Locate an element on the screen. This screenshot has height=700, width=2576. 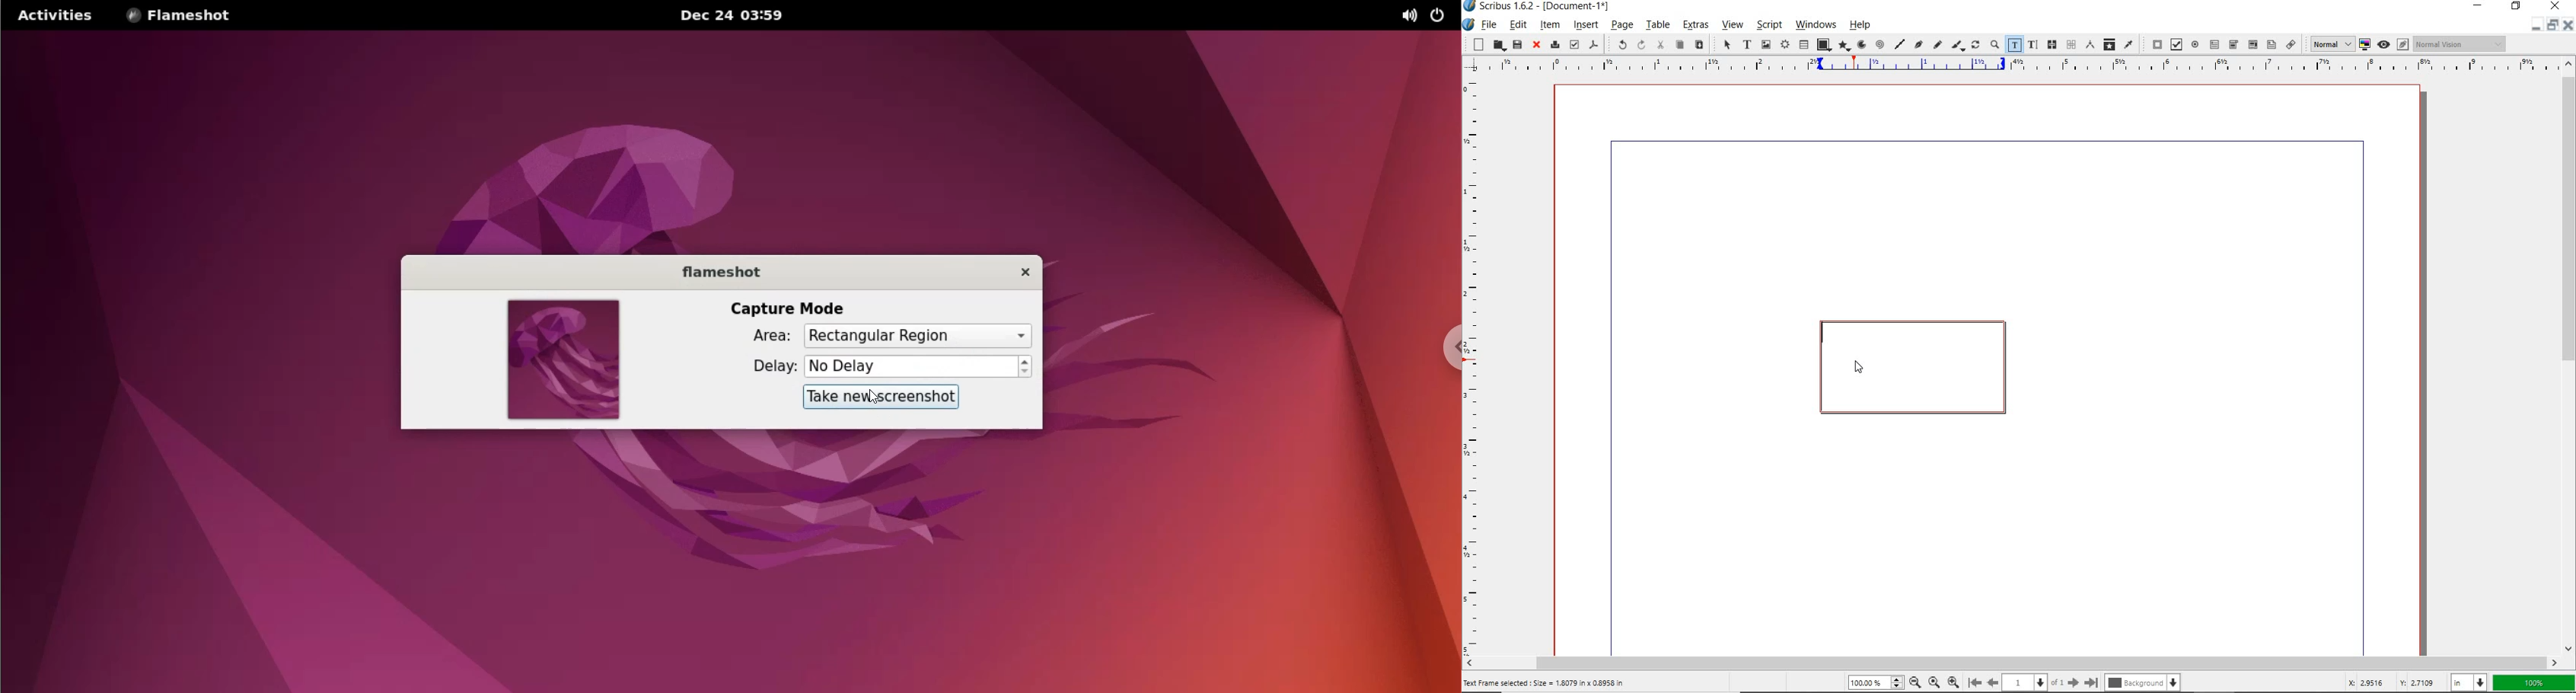
Zoom to 100% is located at coordinates (1935, 684).